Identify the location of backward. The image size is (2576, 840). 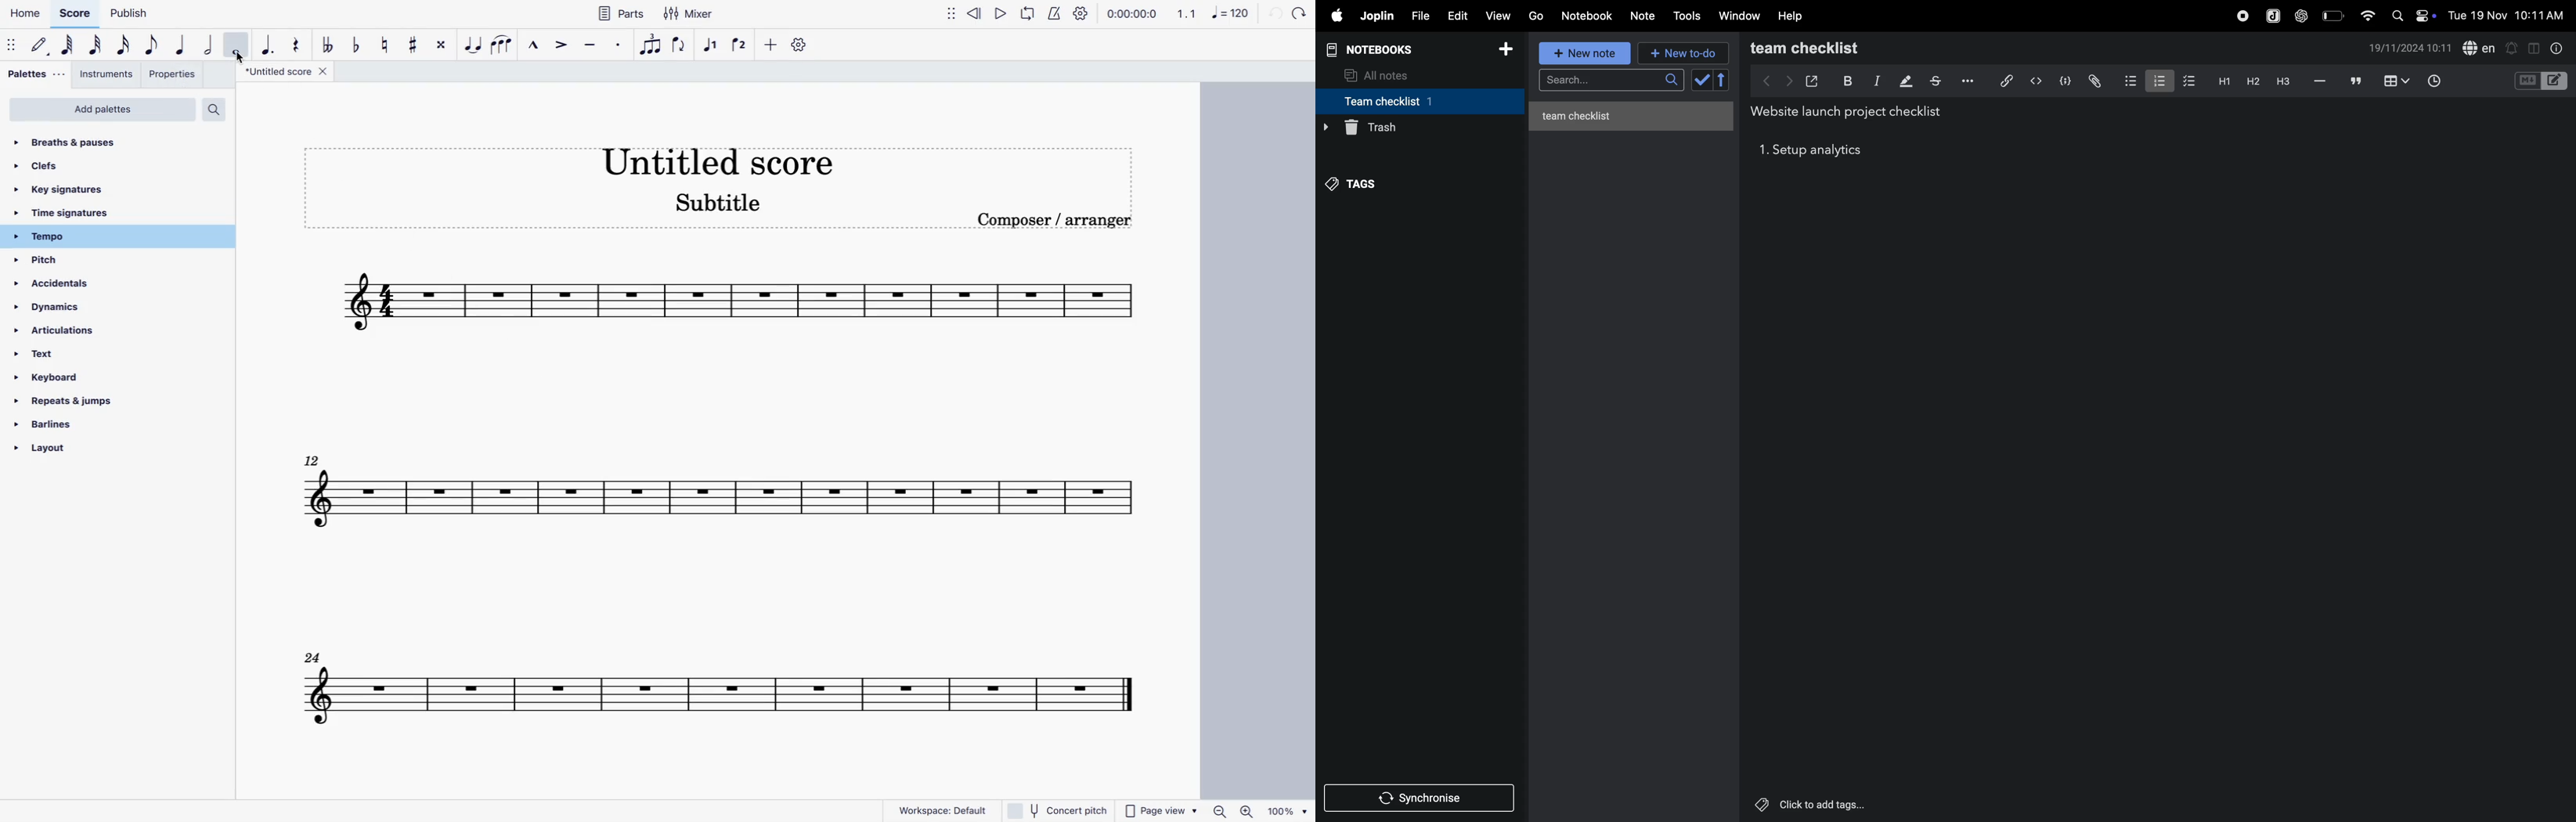
(1761, 80).